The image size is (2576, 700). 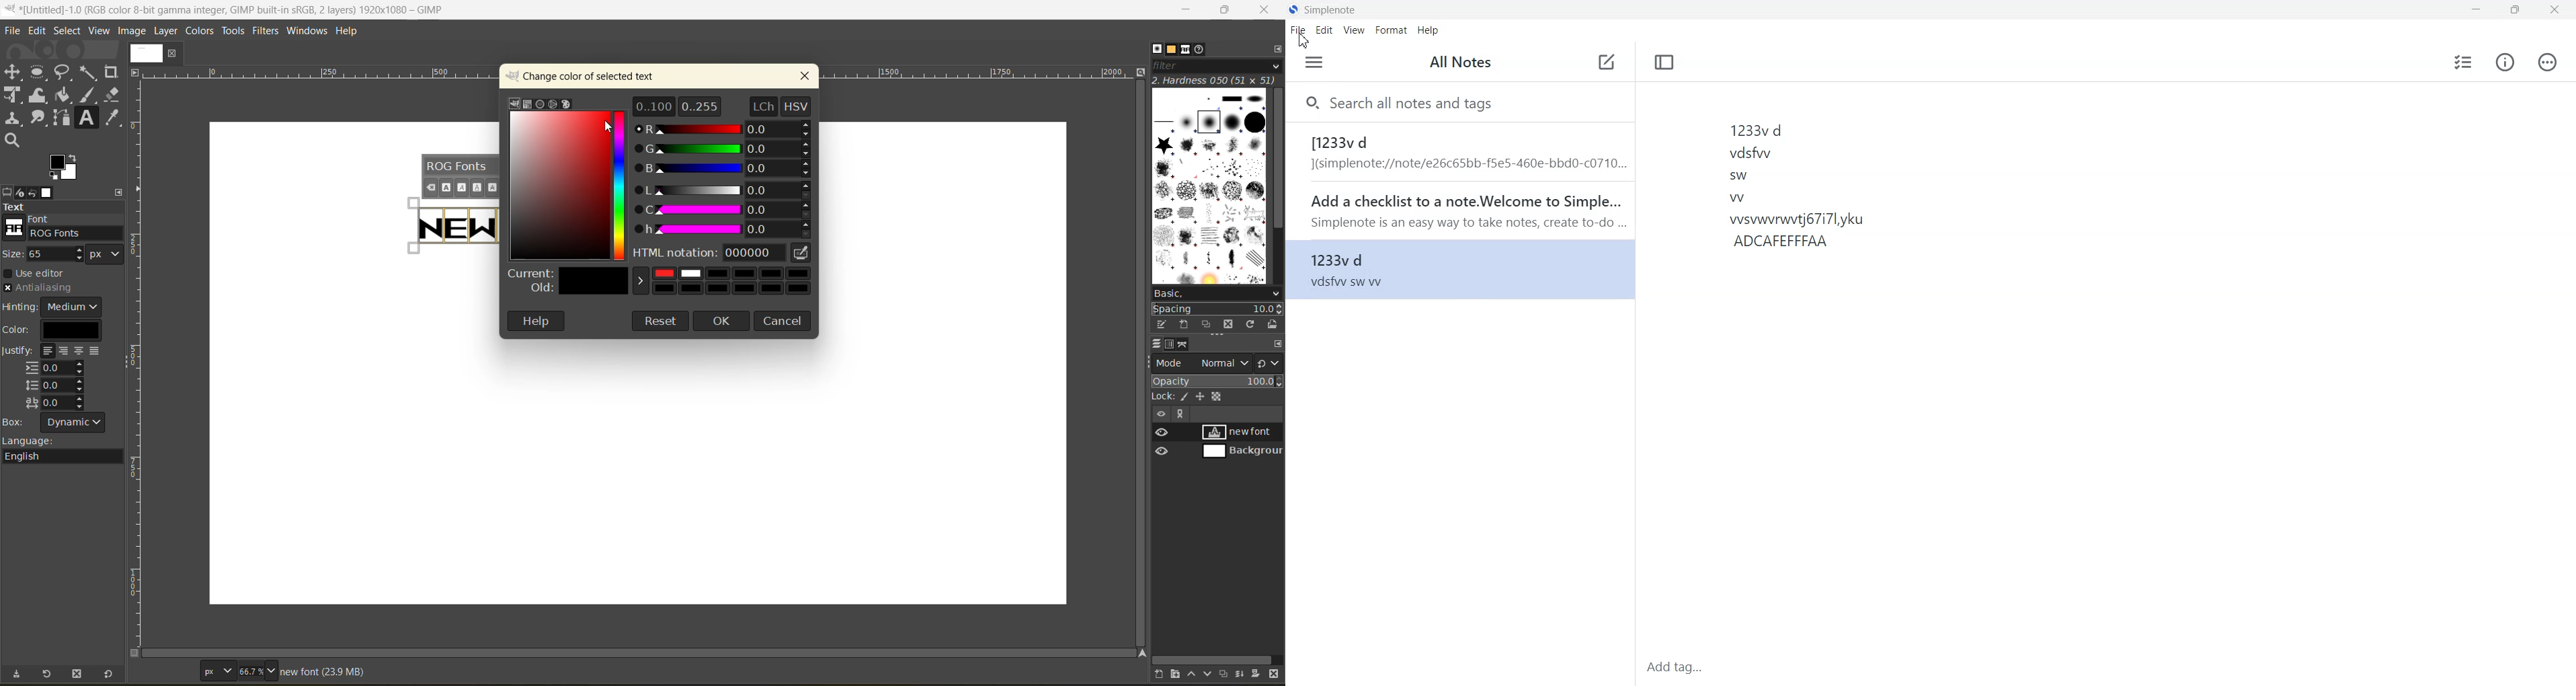 What do you see at coordinates (1139, 362) in the screenshot?
I see `vertical scroll bar` at bounding box center [1139, 362].